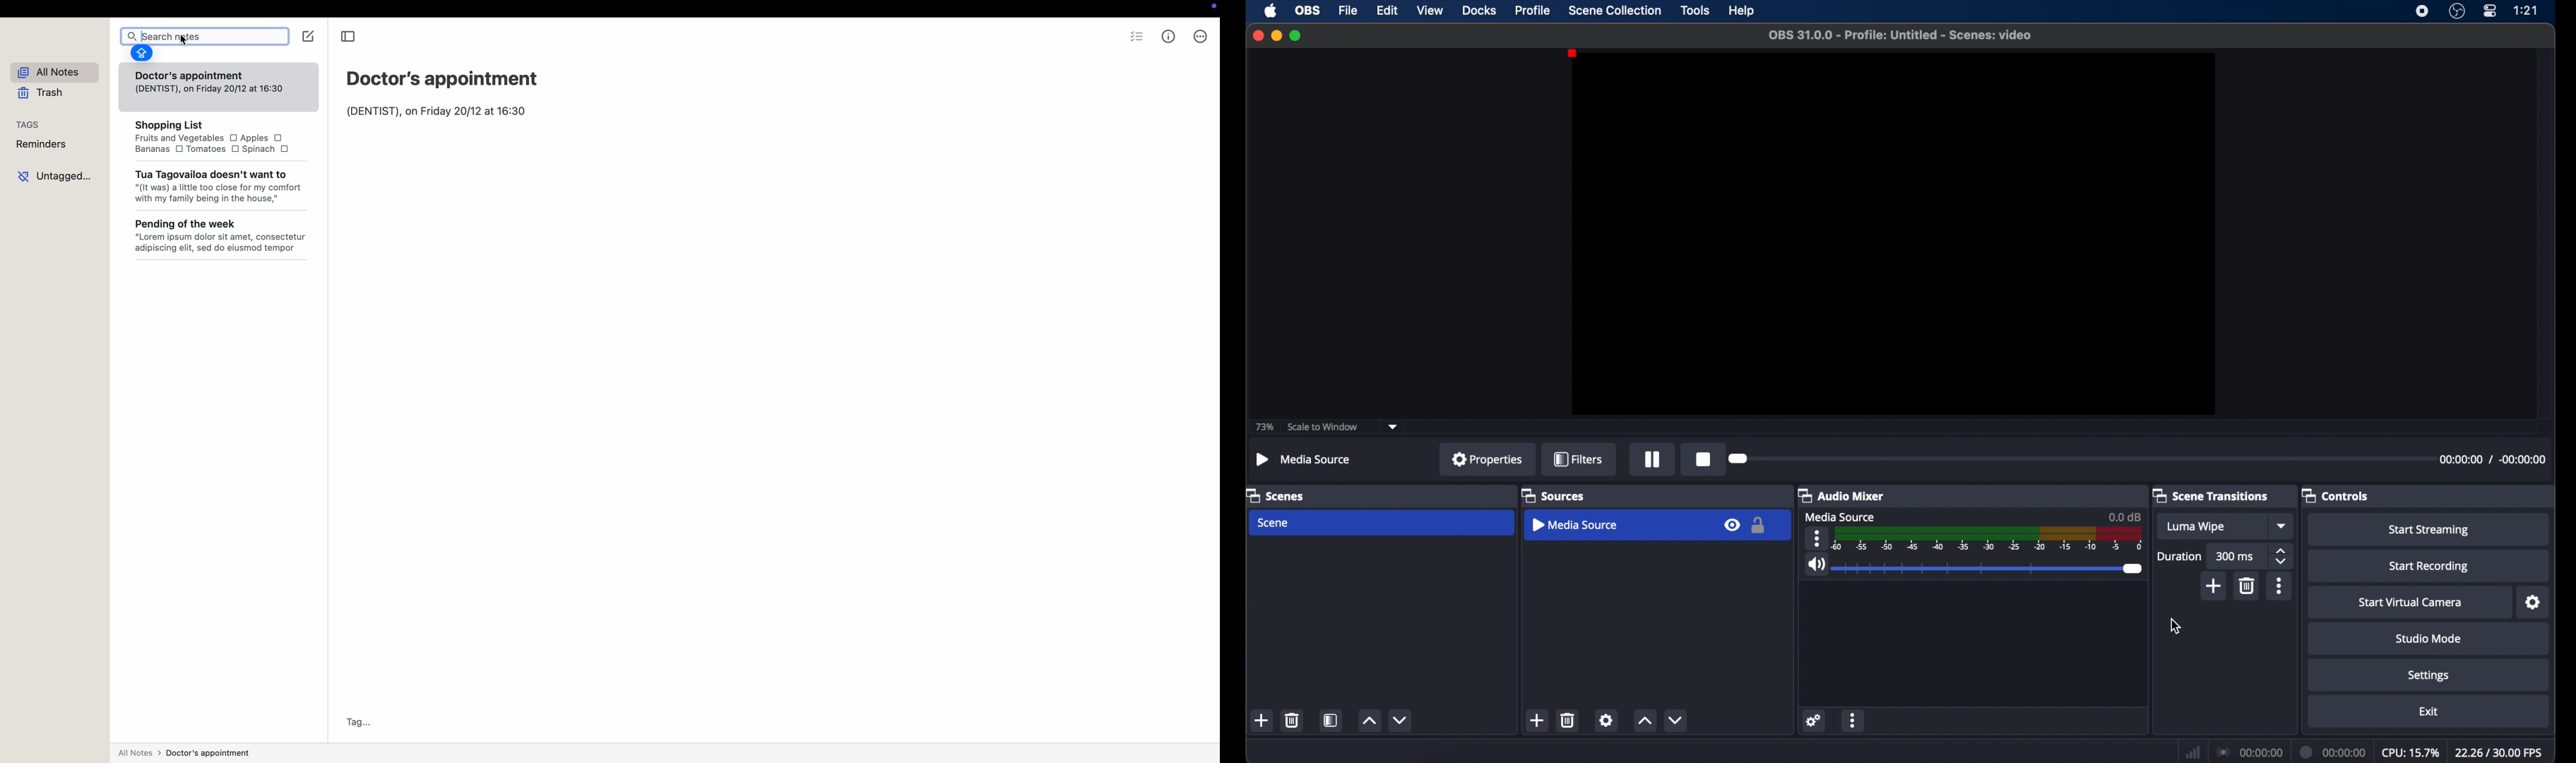 The height and width of the screenshot is (784, 2576). What do you see at coordinates (2247, 753) in the screenshot?
I see `connection` at bounding box center [2247, 753].